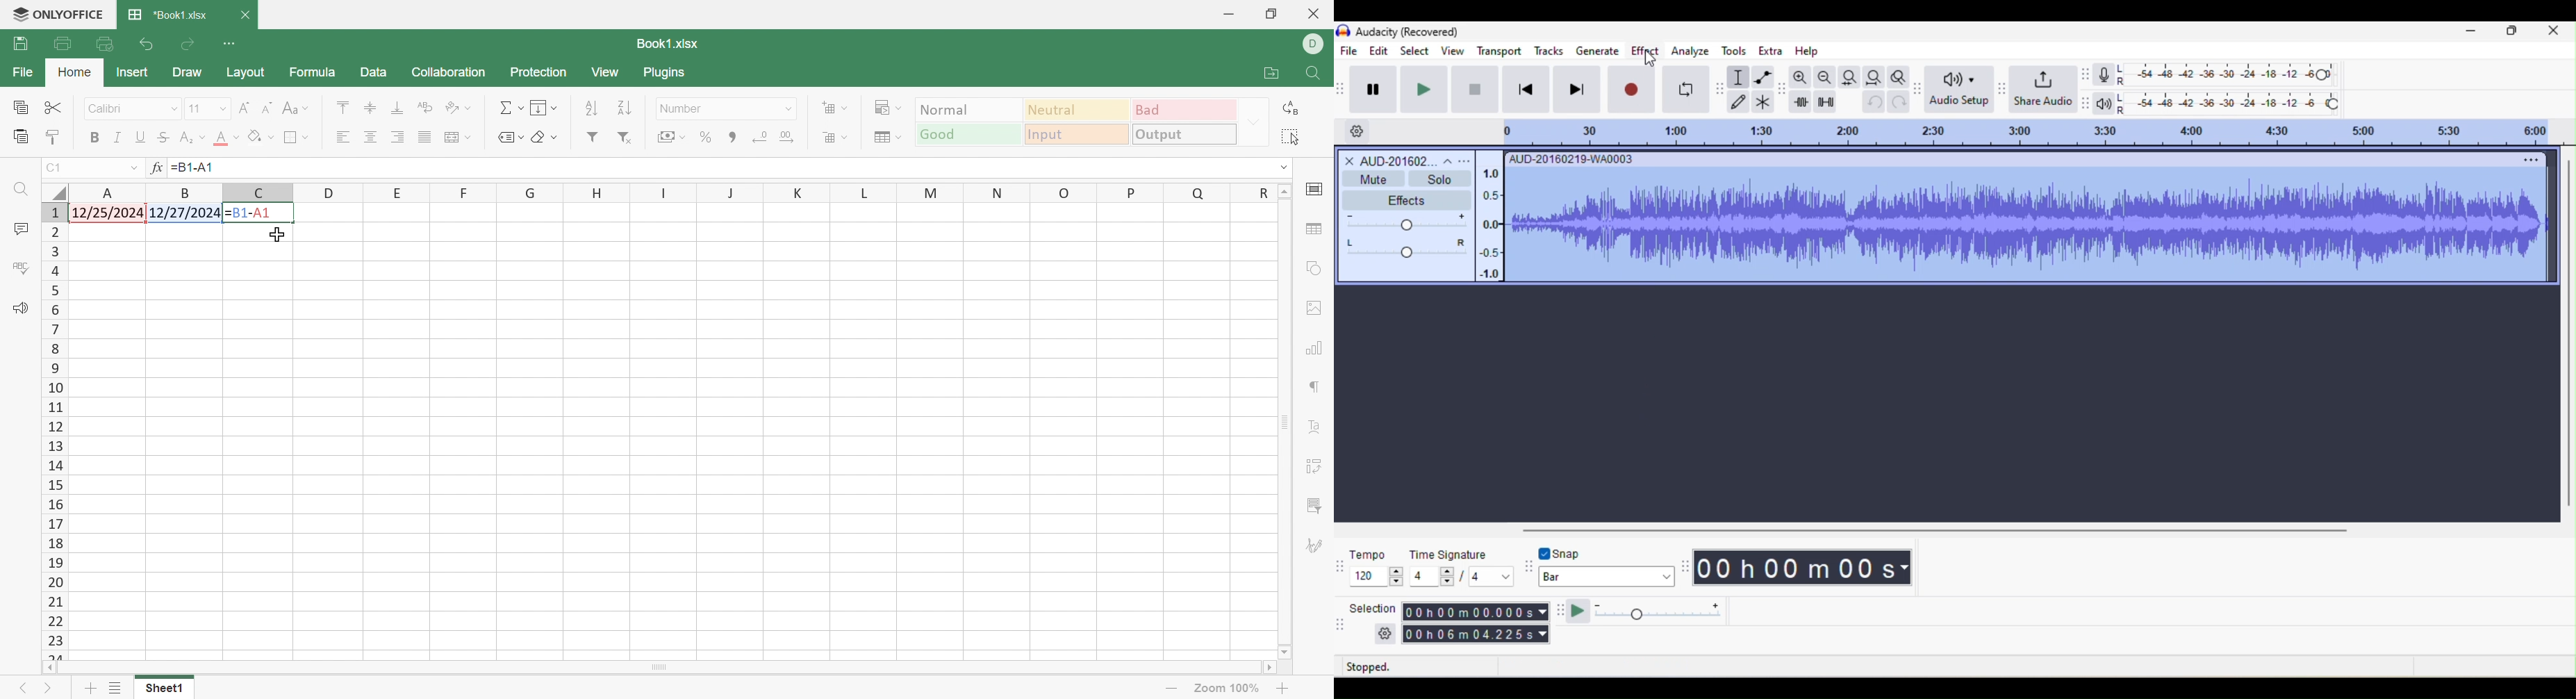 The height and width of the screenshot is (700, 2576). I want to click on Conditional formatting, so click(889, 107).